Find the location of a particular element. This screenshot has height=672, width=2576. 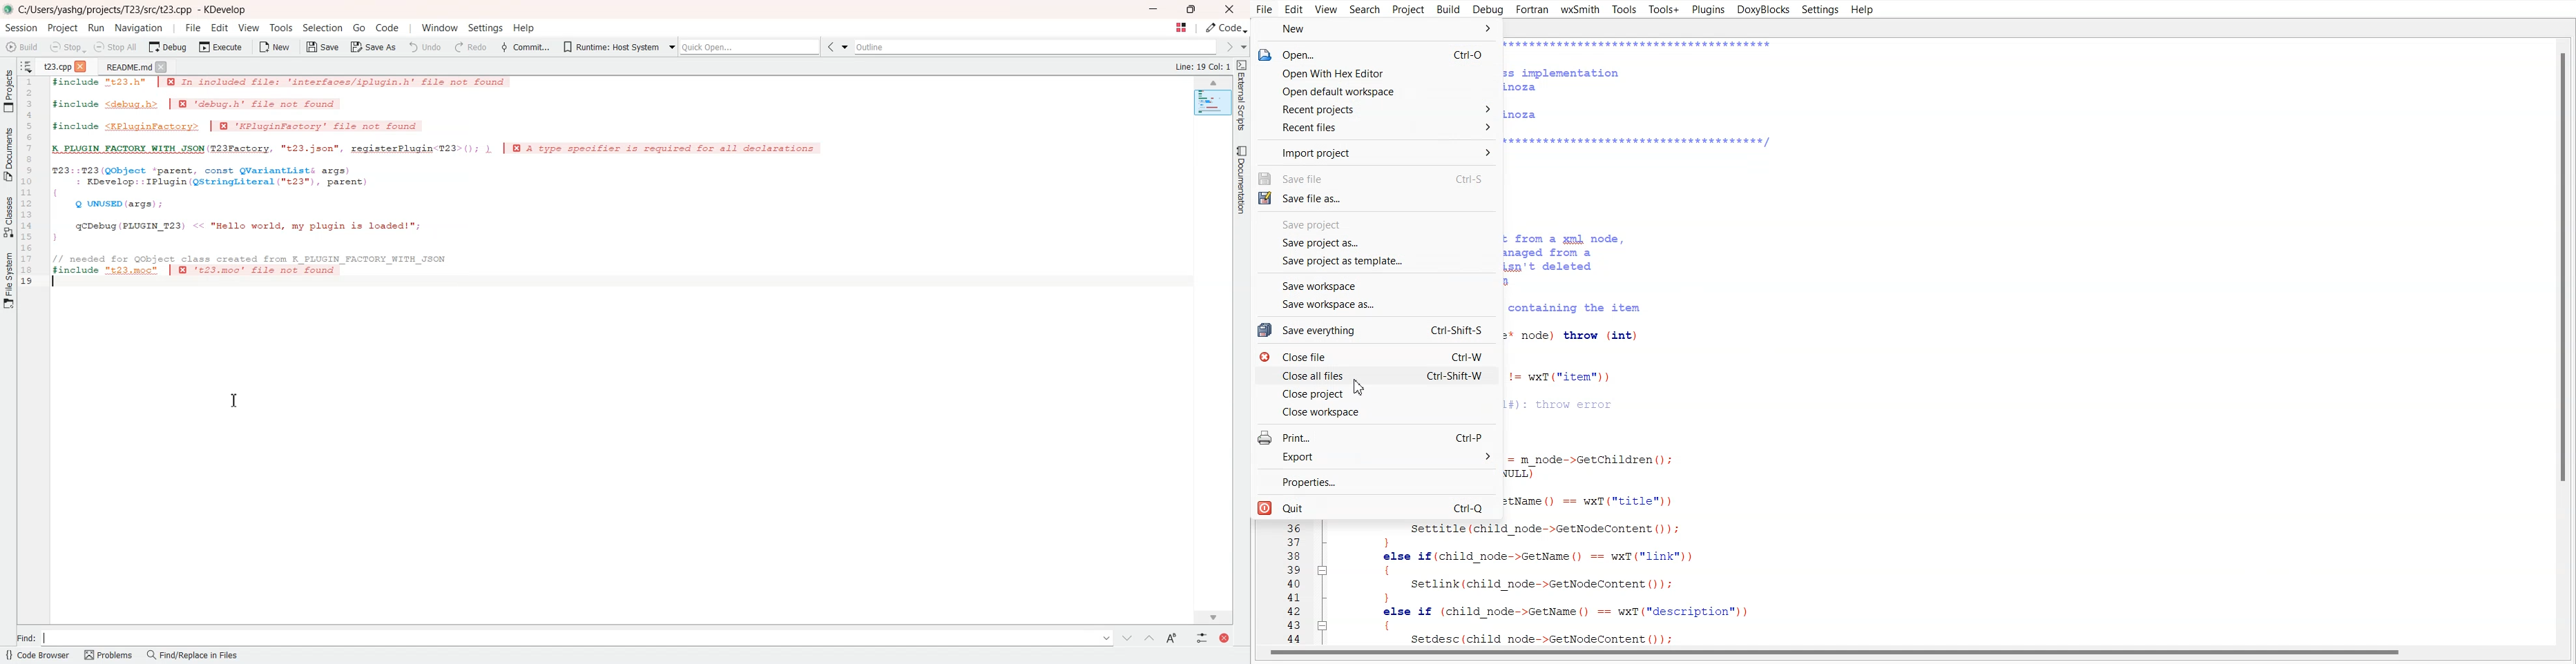

Save Everything is located at coordinates (1375, 329).